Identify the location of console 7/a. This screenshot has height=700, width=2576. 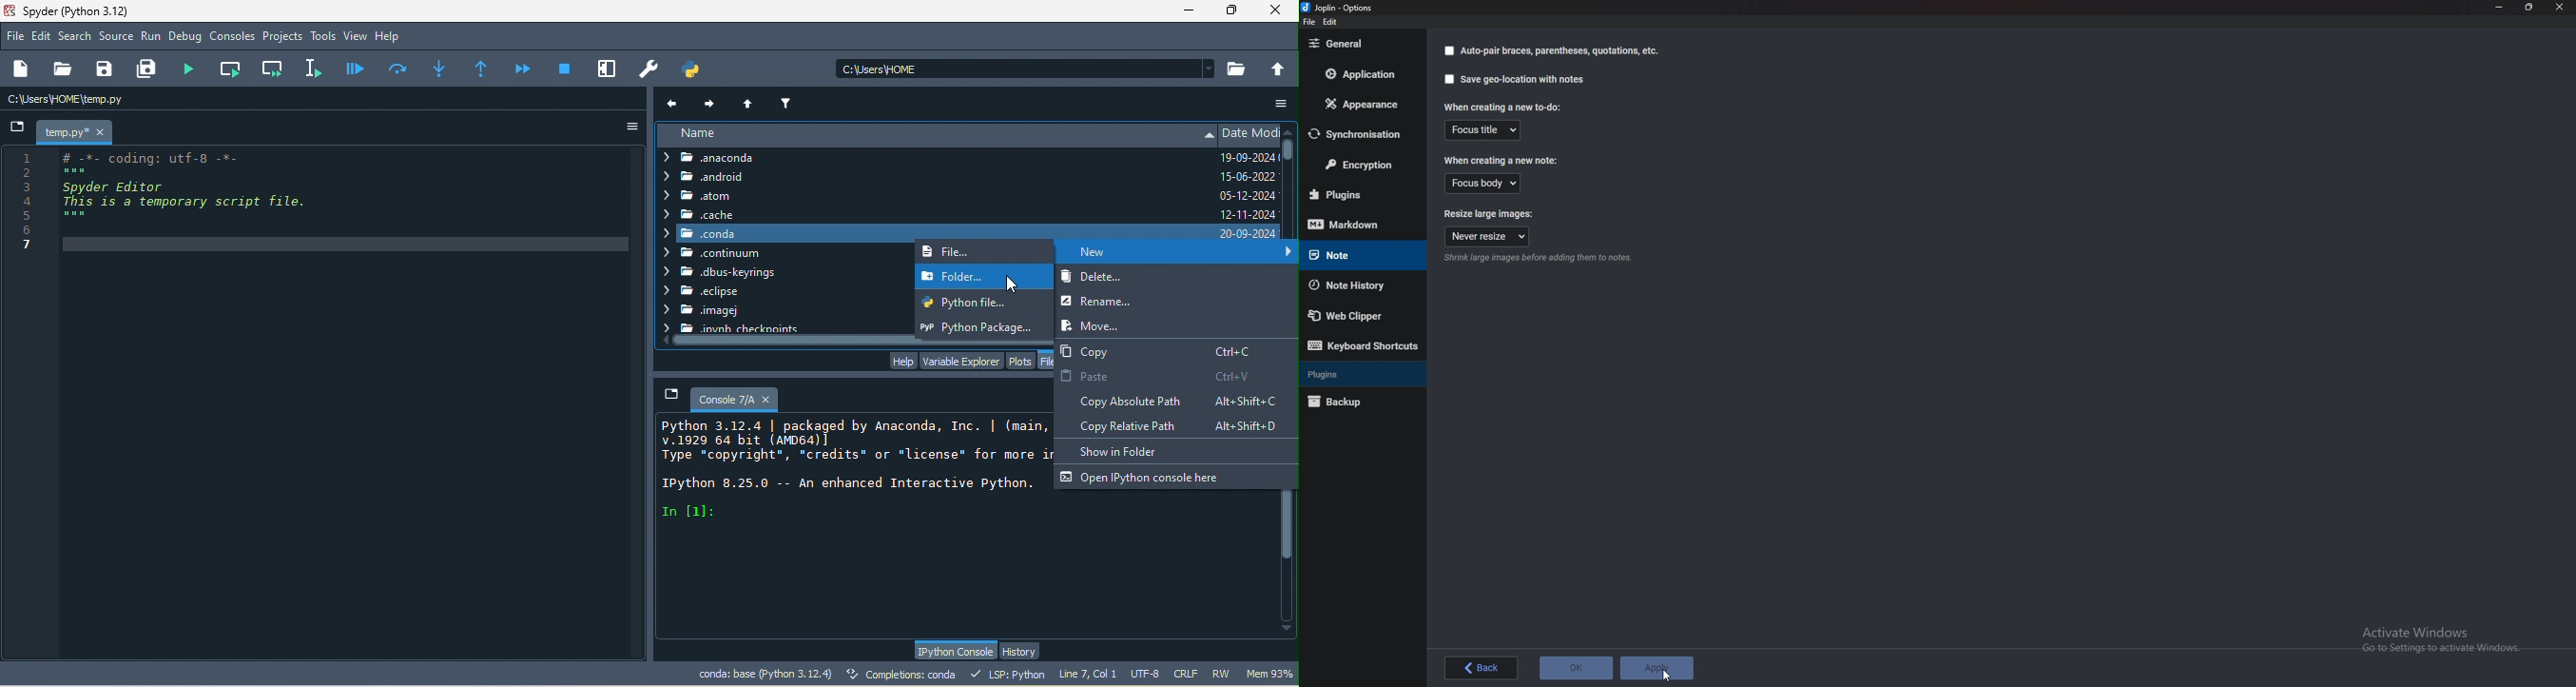
(725, 397).